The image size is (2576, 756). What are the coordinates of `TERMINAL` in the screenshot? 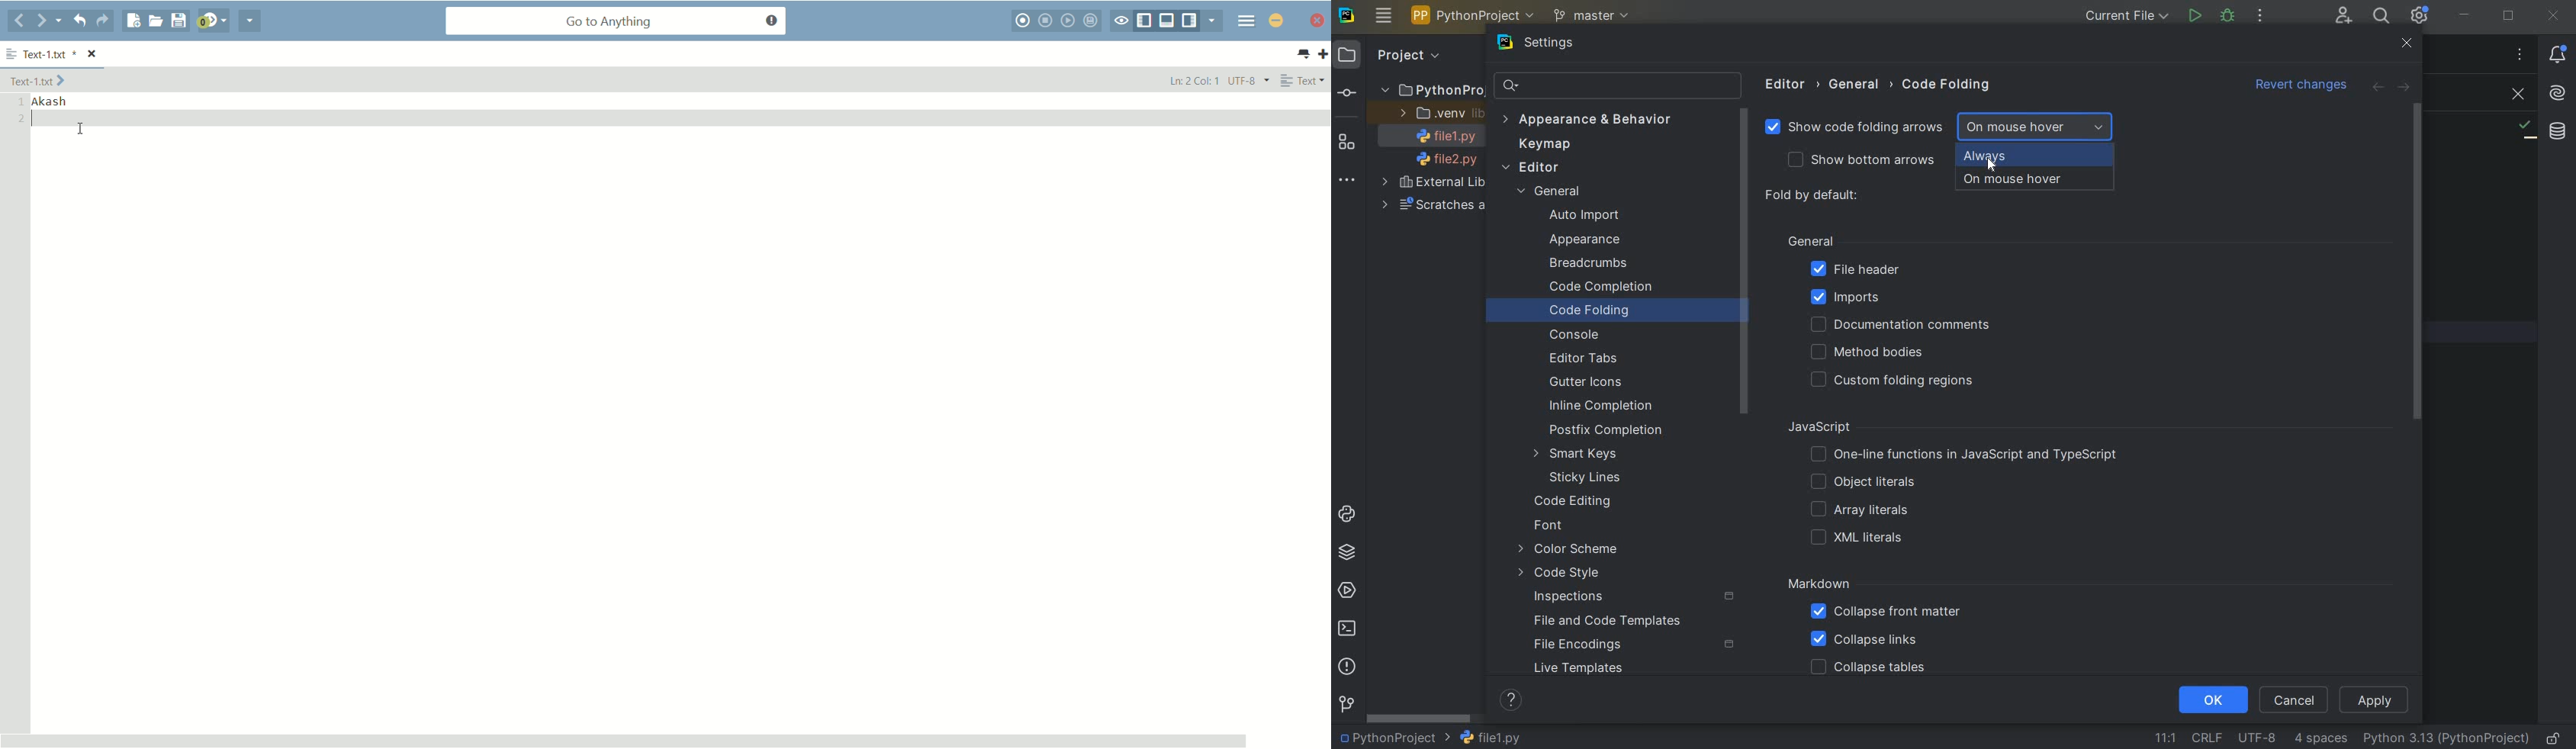 It's located at (1351, 625).